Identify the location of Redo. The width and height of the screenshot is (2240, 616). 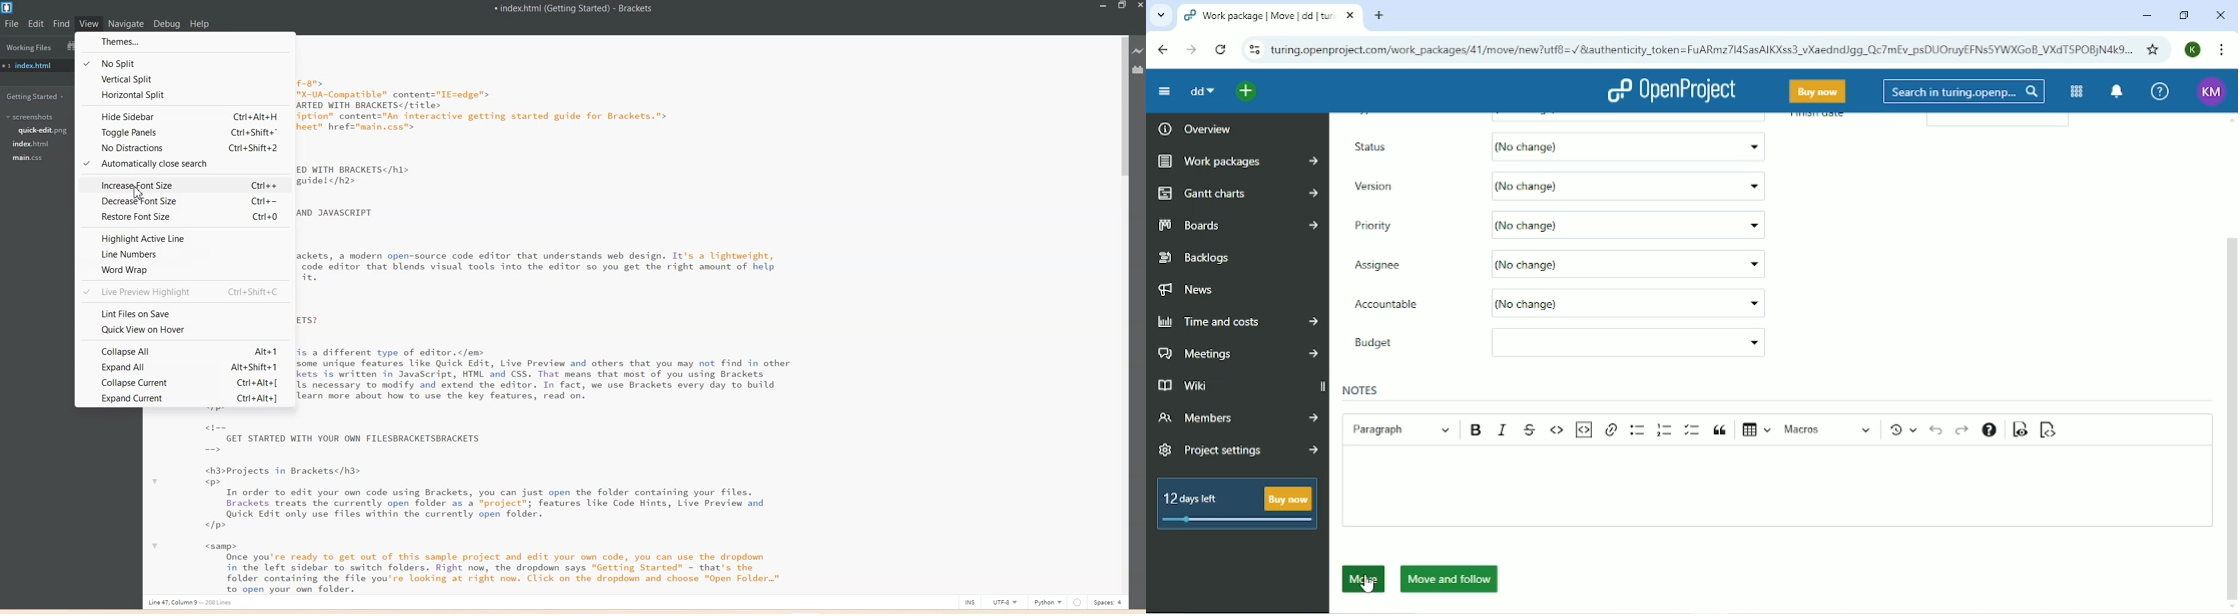
(1960, 430).